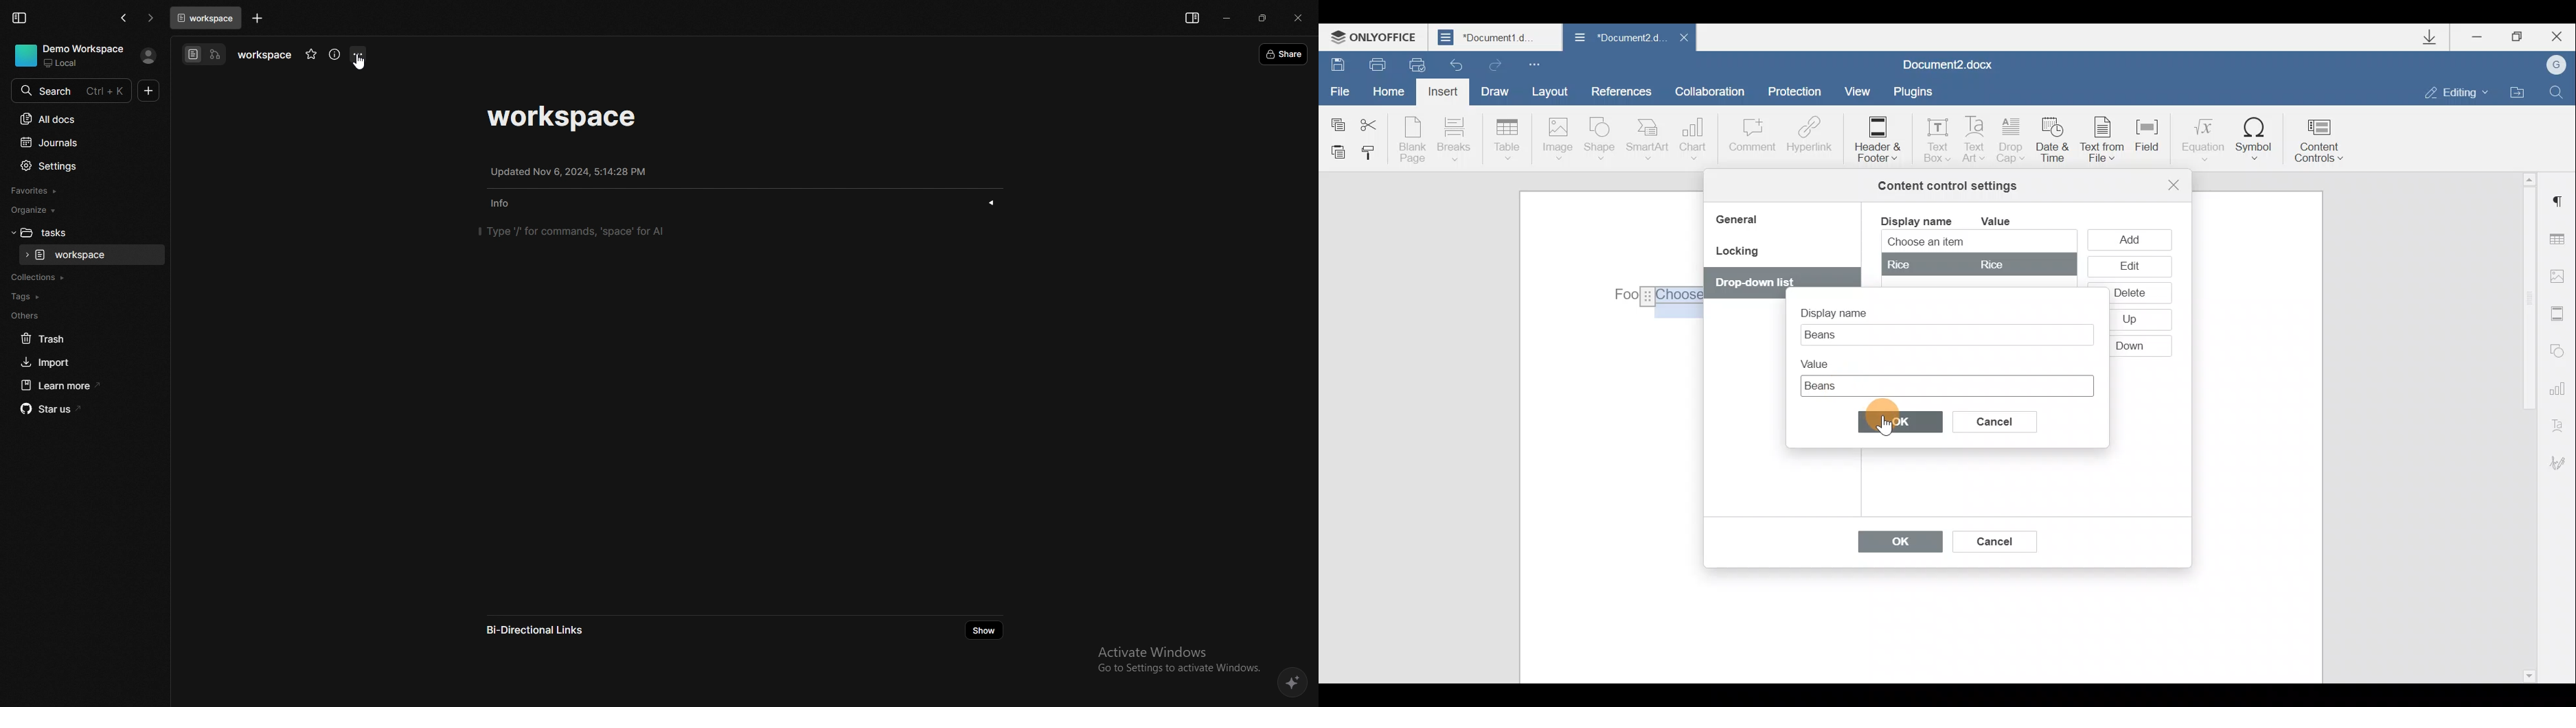 The width and height of the screenshot is (2576, 728). I want to click on OK, so click(1894, 545).